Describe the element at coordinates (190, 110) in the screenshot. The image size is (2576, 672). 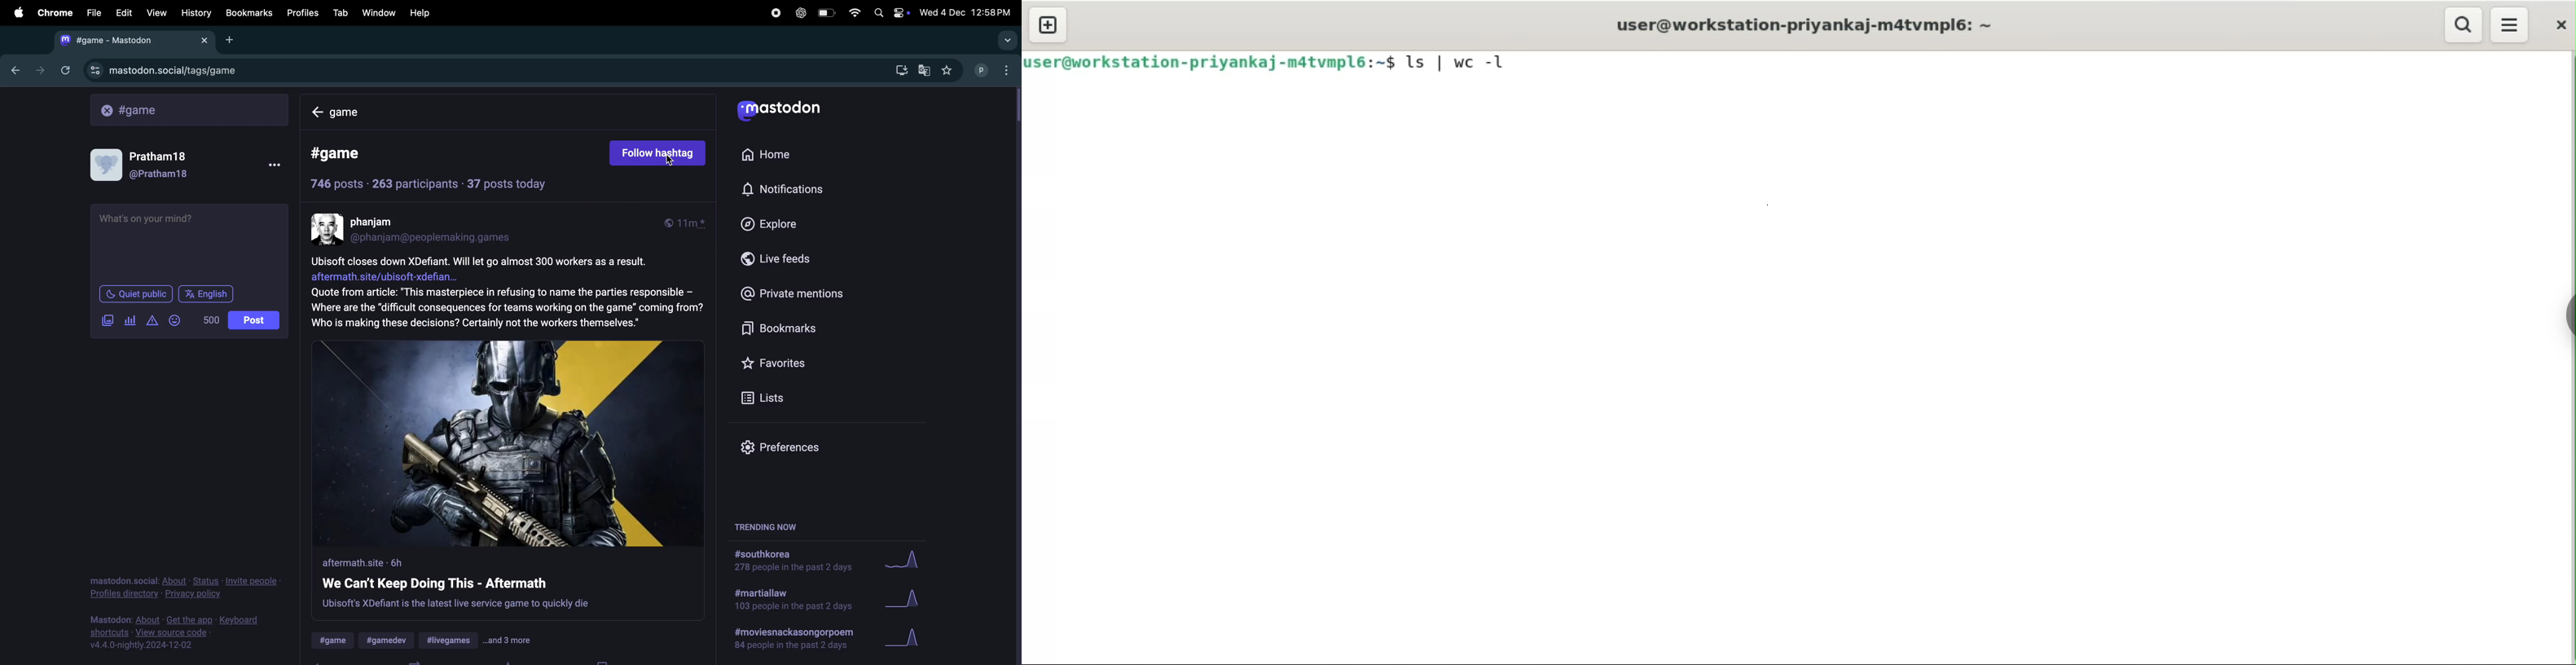
I see `search url` at that location.